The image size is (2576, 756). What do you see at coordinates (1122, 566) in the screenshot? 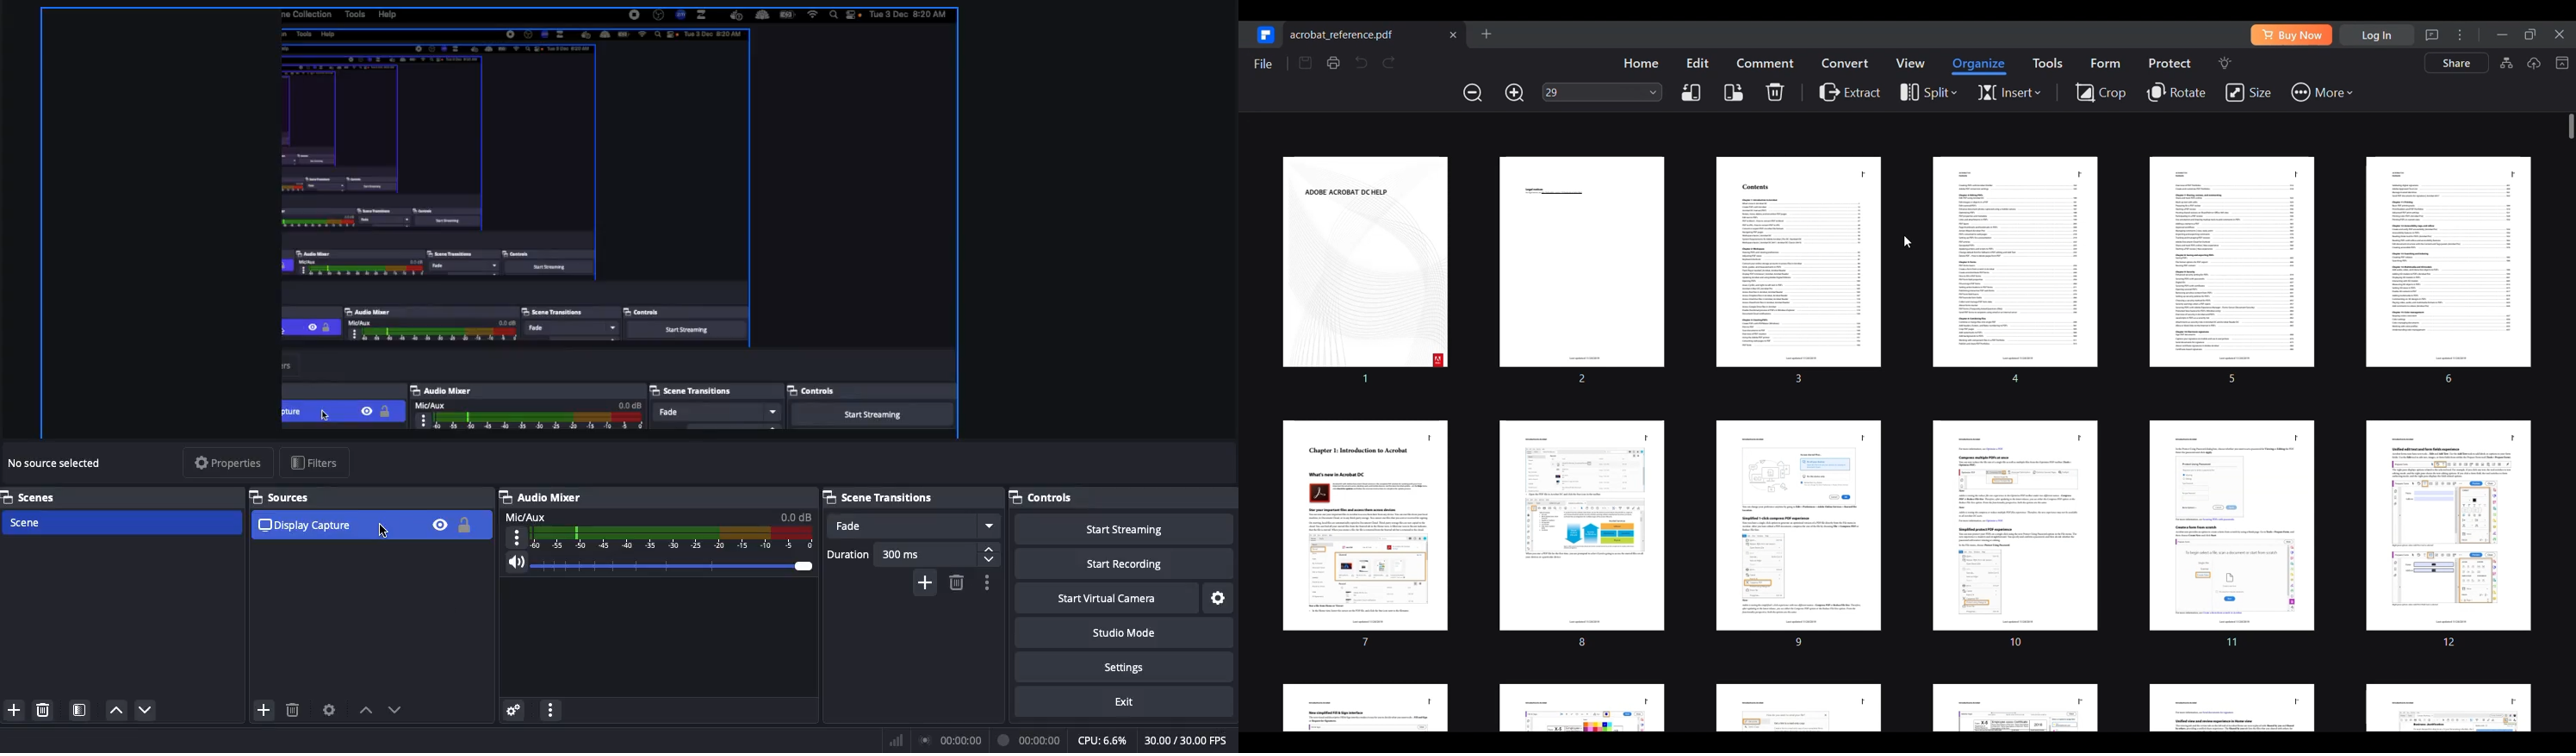
I see `Start recording` at bounding box center [1122, 566].